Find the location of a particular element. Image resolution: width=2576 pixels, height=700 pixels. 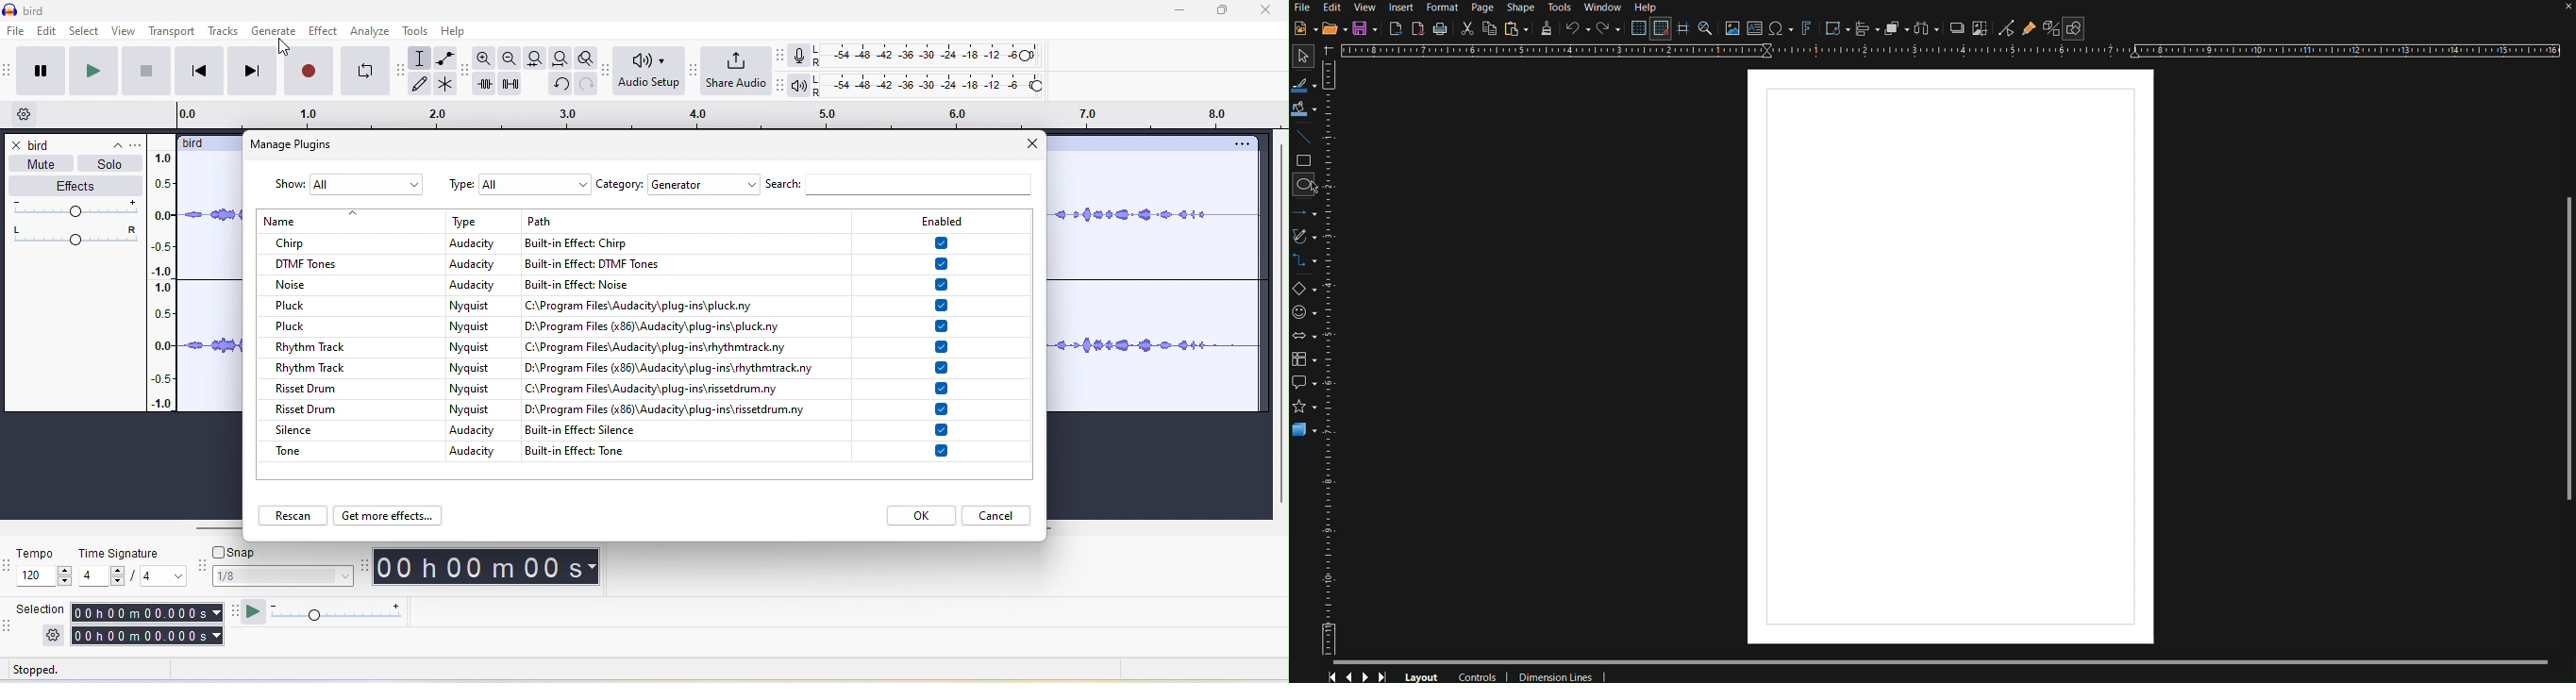

Show Draw Functions is located at coordinates (2073, 29).